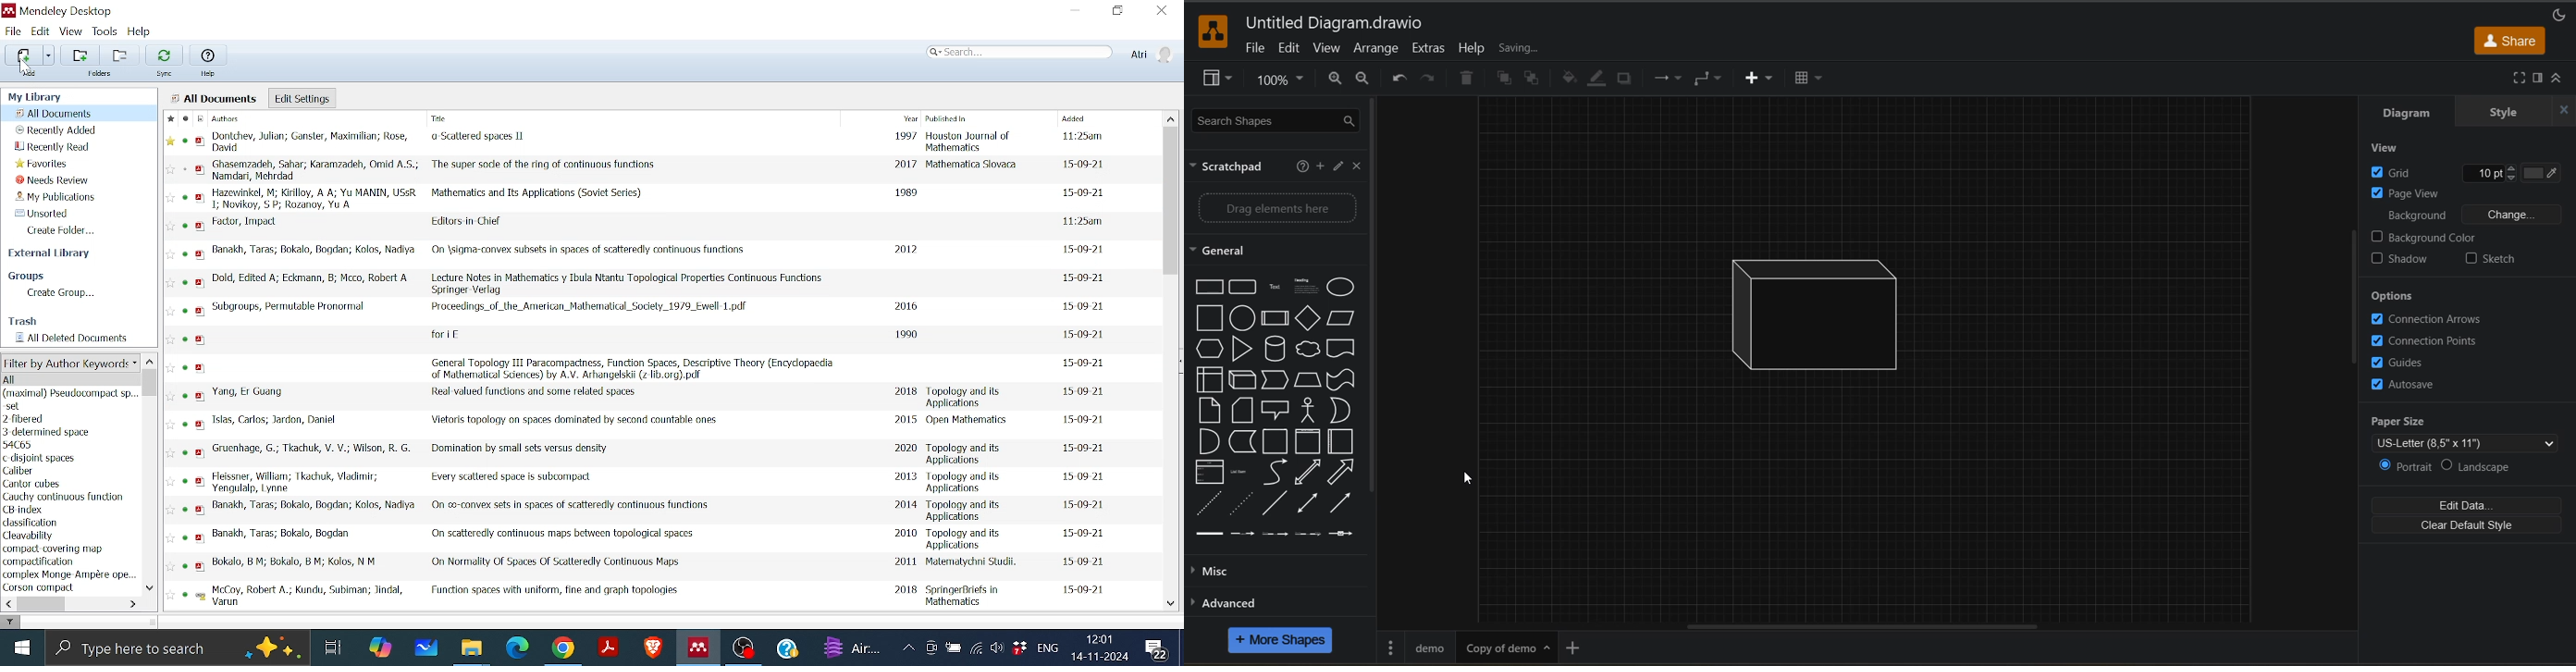 This screenshot has height=672, width=2576. I want to click on favourite, so click(170, 199).